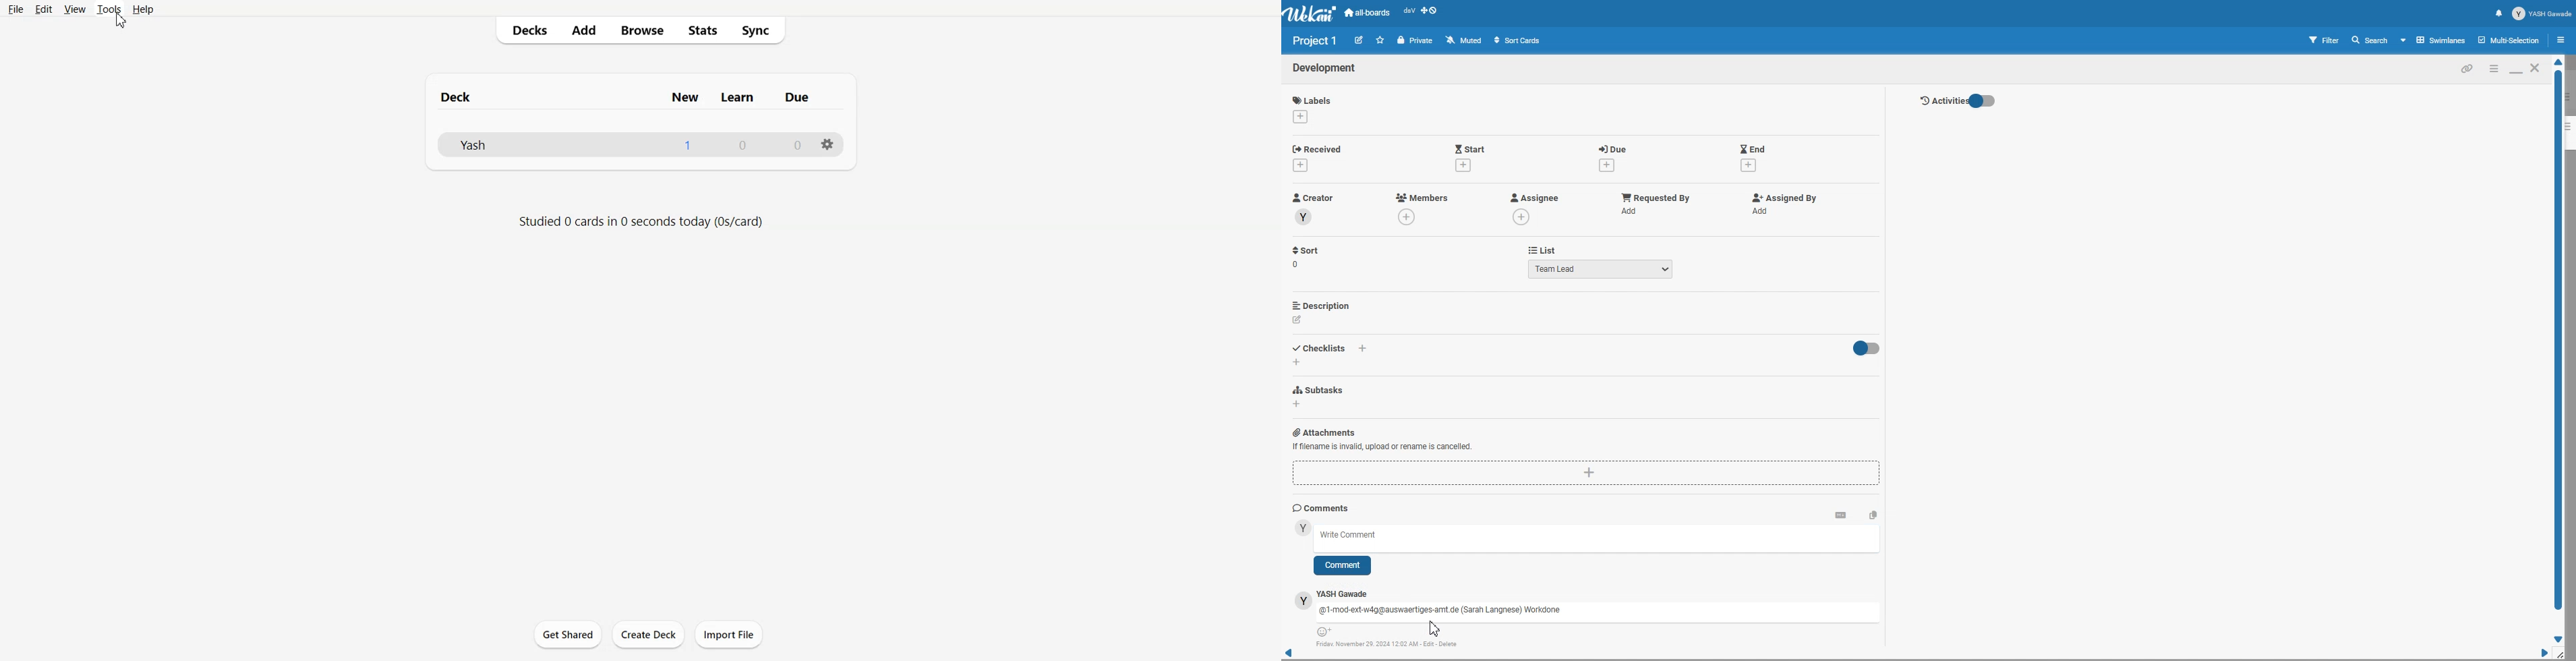  Describe the element at coordinates (489, 143) in the screenshot. I see `yashs` at that location.